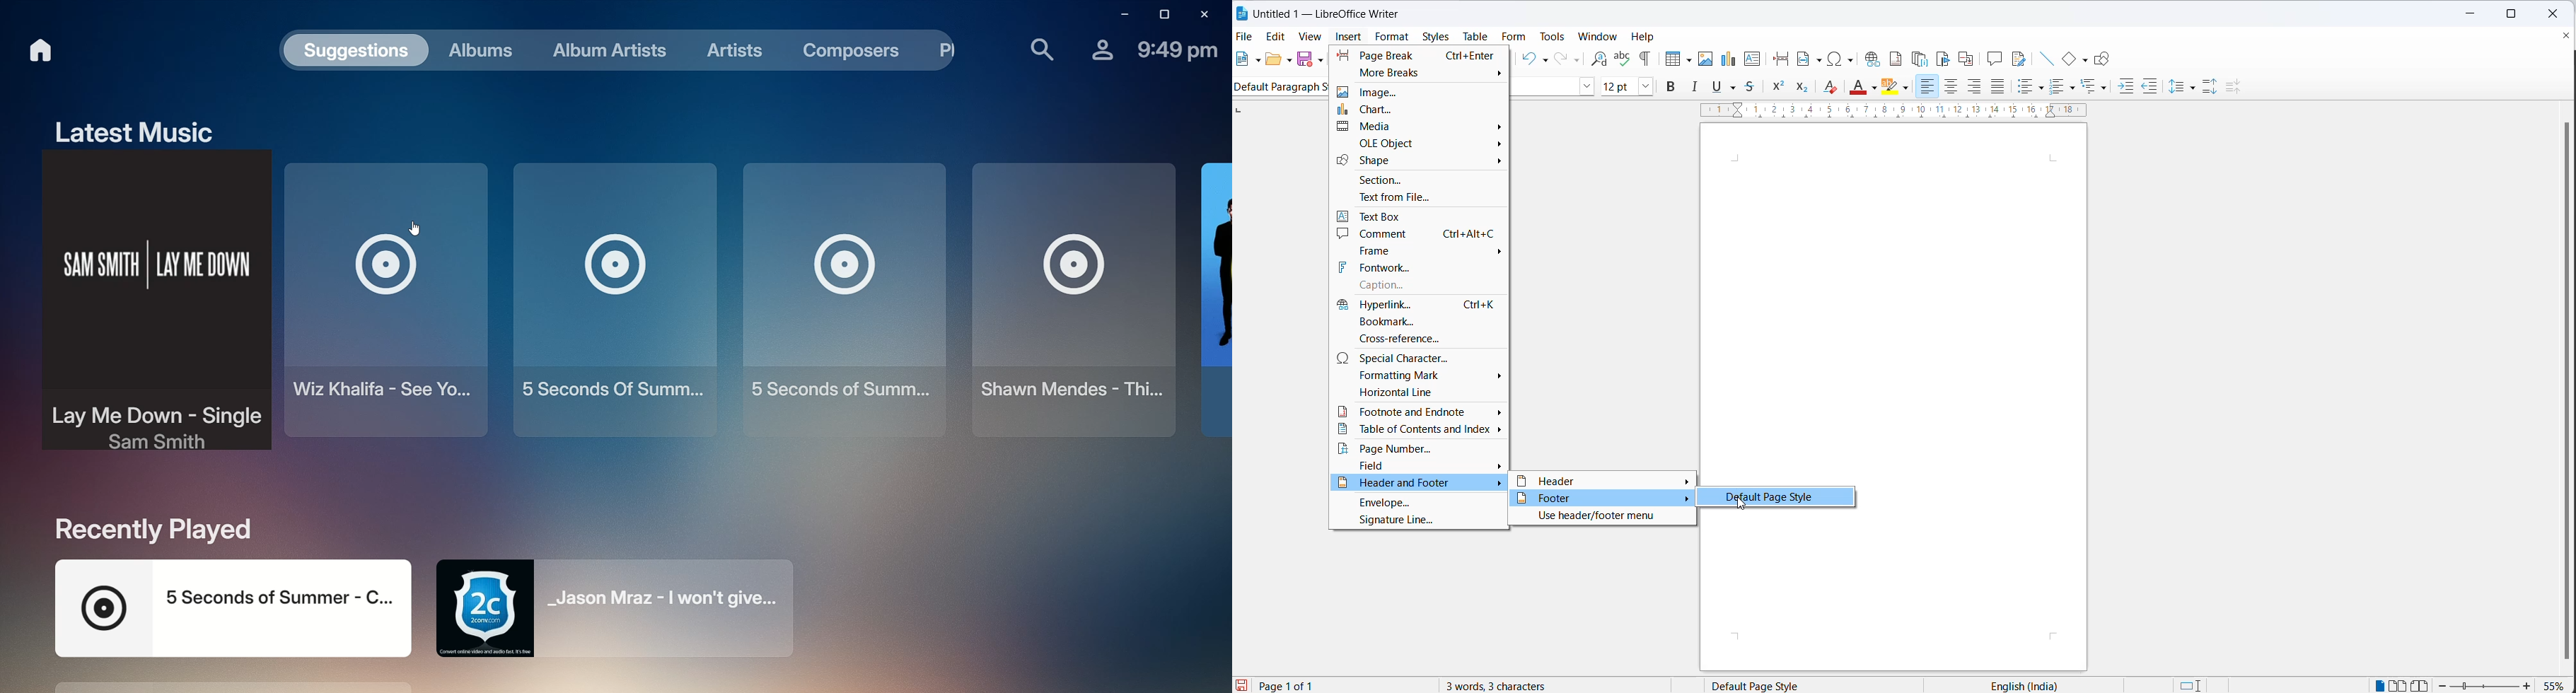  Describe the element at coordinates (1928, 86) in the screenshot. I see `text align left` at that location.